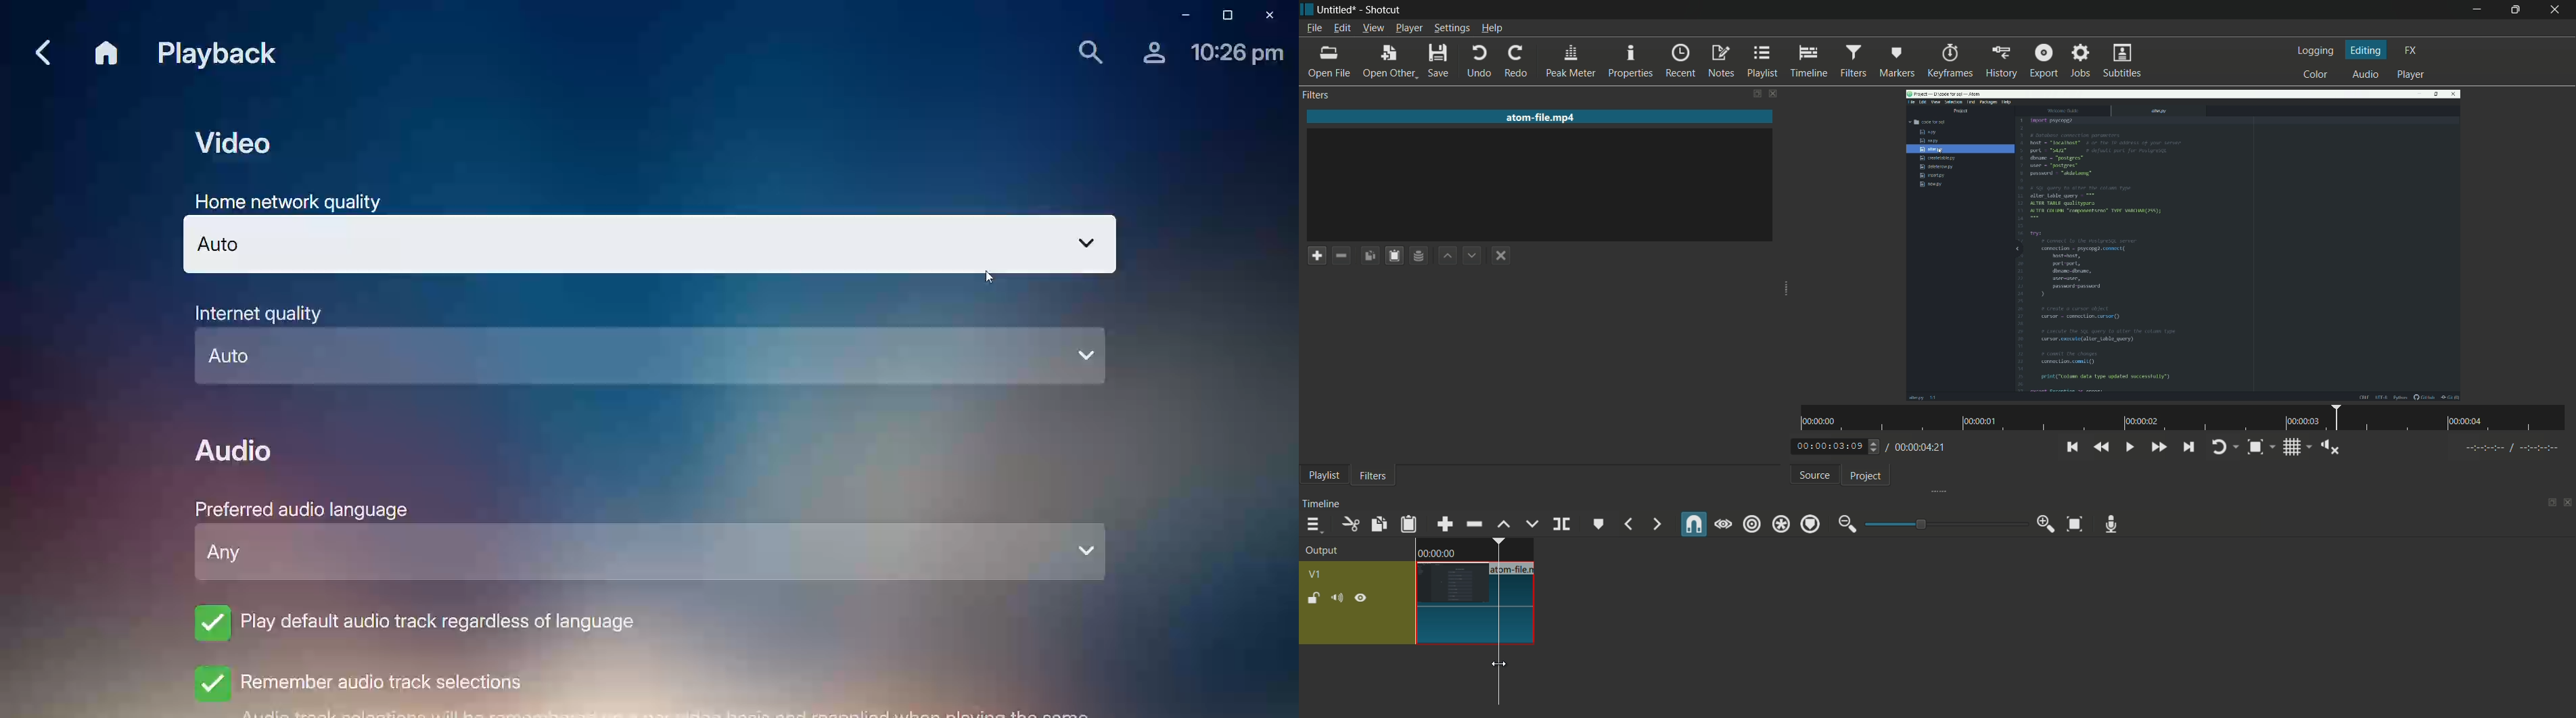  I want to click on jobs, so click(2082, 61).